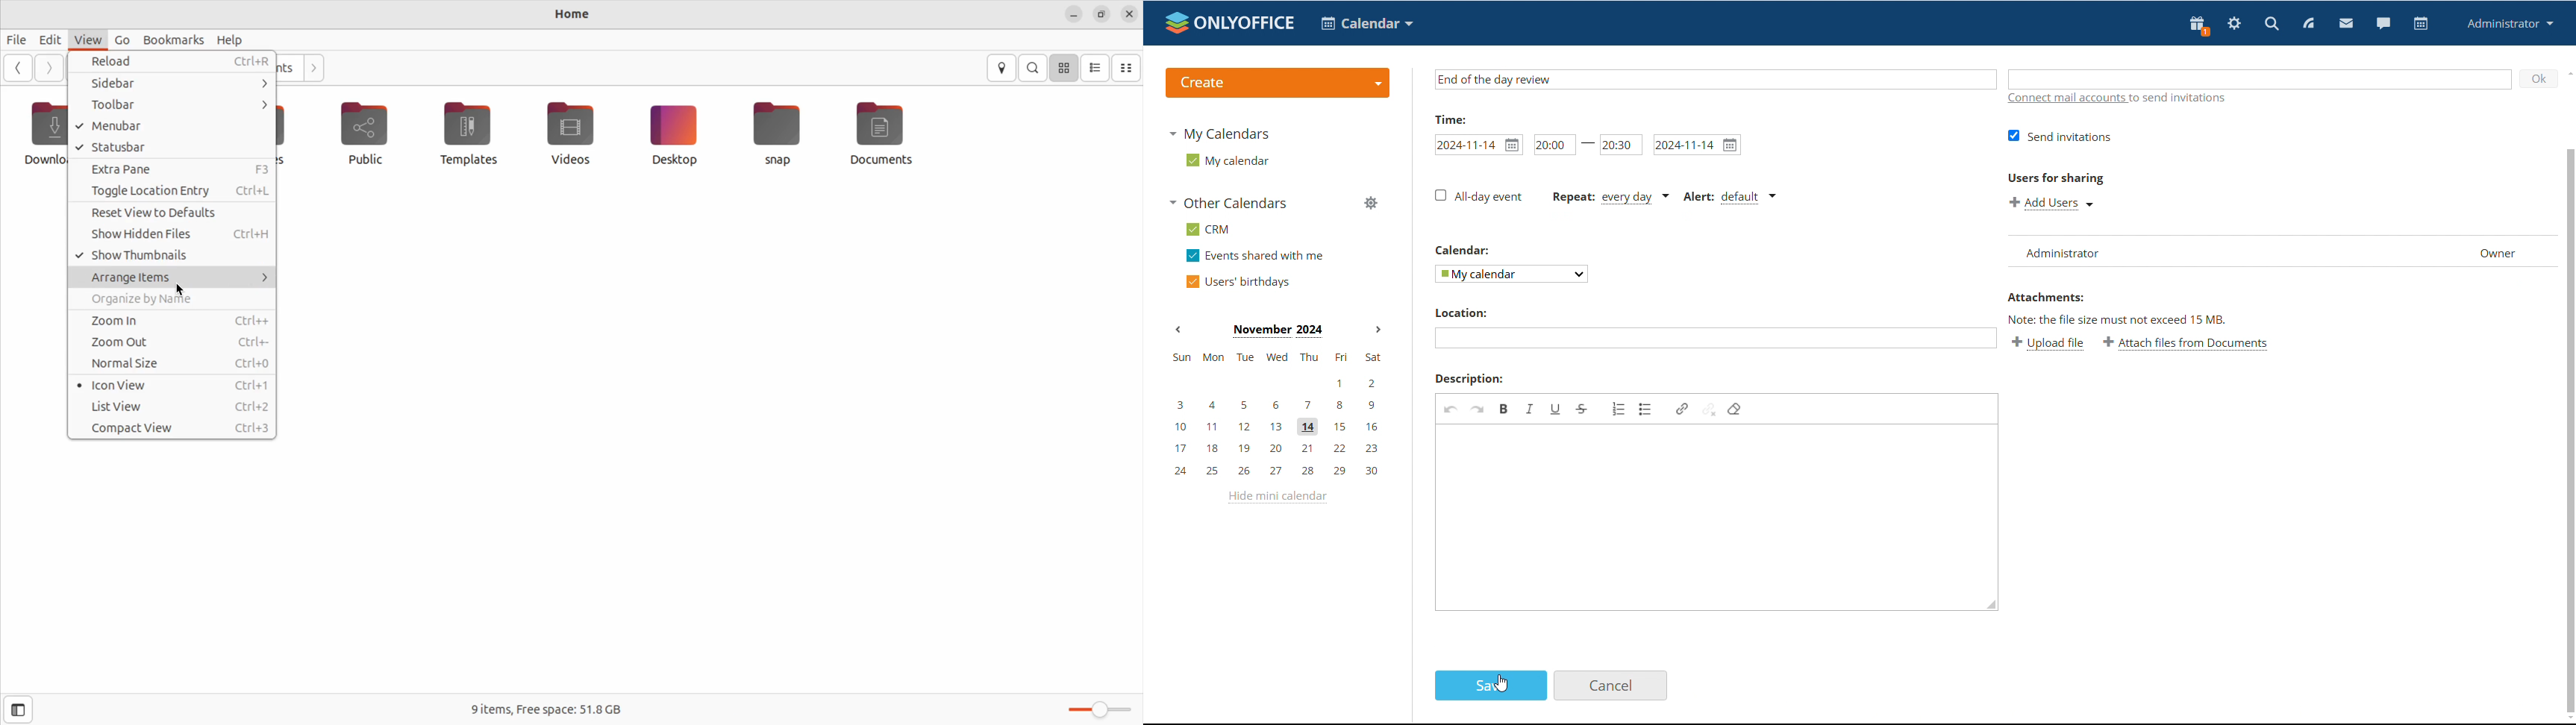 The width and height of the screenshot is (2576, 728). Describe the element at coordinates (1504, 79) in the screenshot. I see `Name of the event set` at that location.